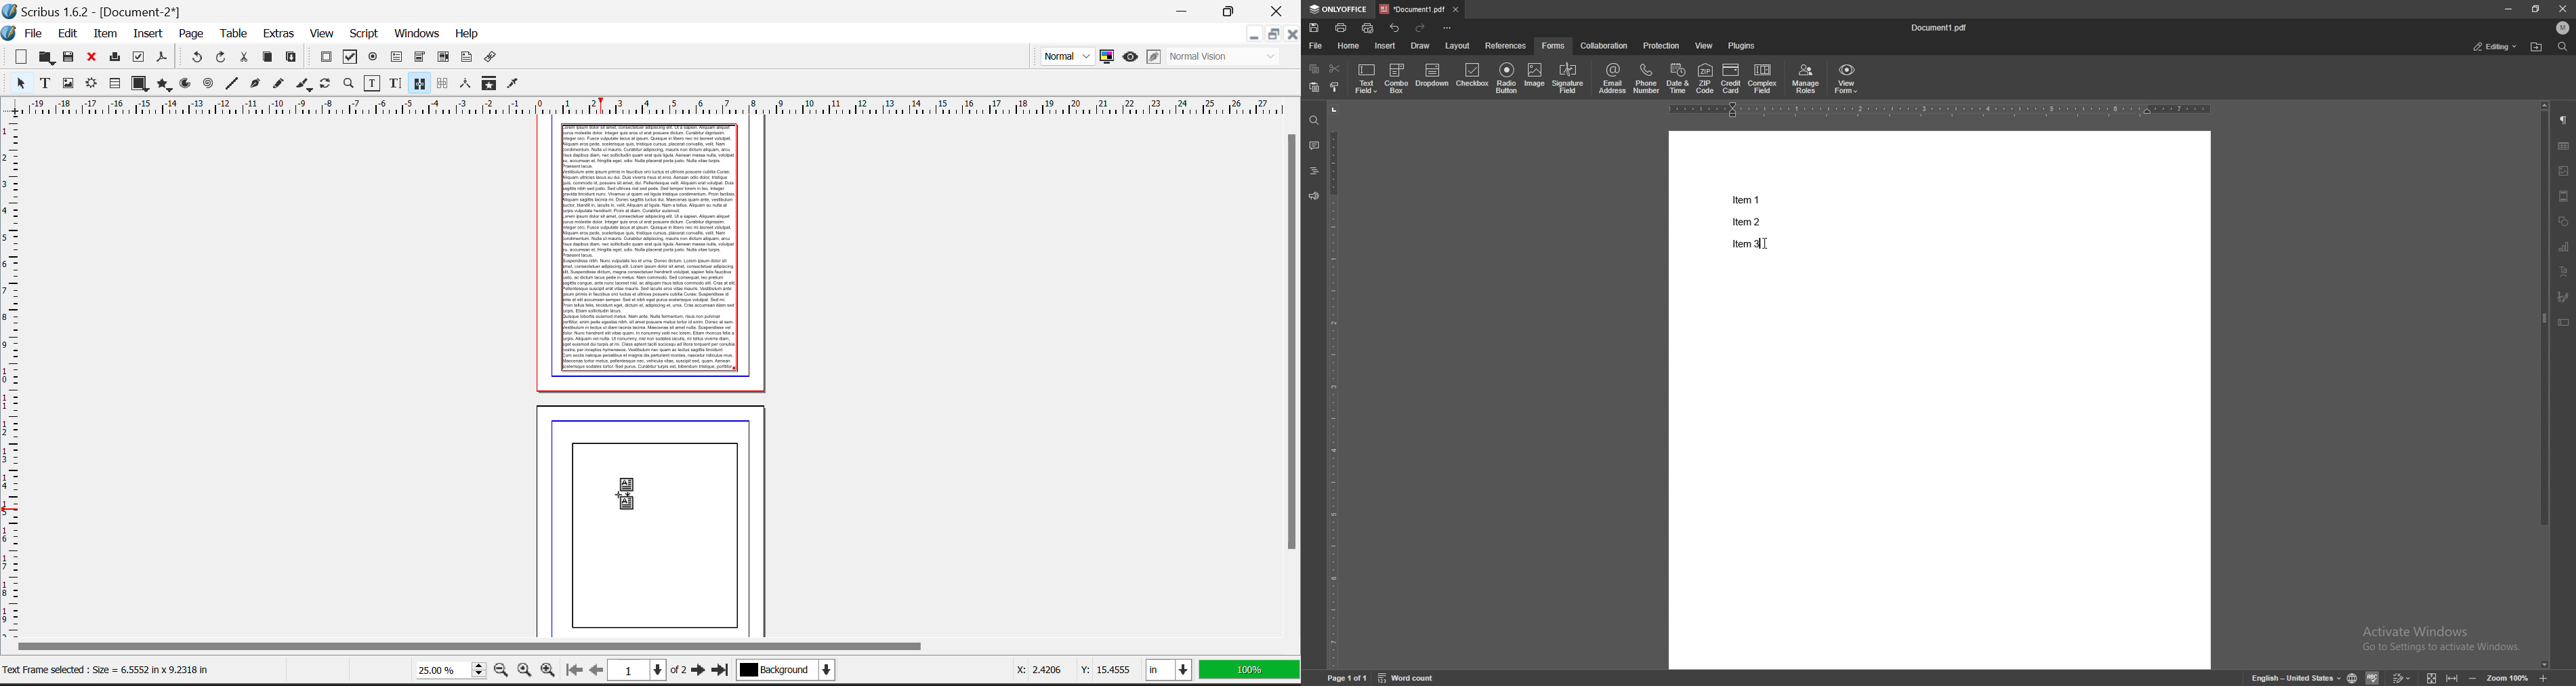 This screenshot has width=2576, height=700. What do you see at coordinates (196, 58) in the screenshot?
I see `Undo` at bounding box center [196, 58].